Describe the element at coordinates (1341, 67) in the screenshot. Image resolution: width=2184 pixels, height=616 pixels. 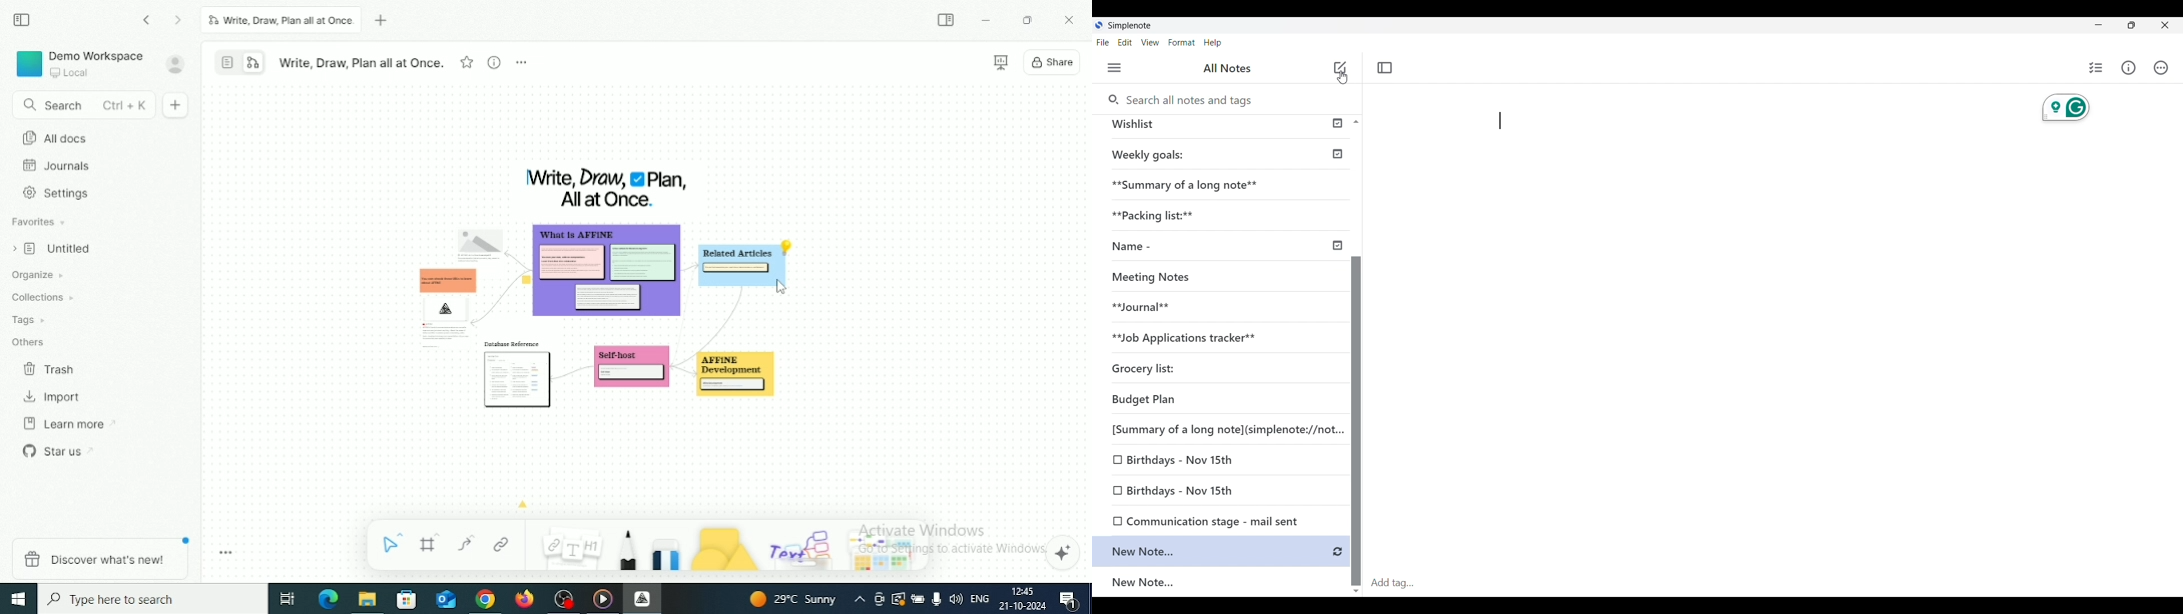
I see `Click to add note` at that location.